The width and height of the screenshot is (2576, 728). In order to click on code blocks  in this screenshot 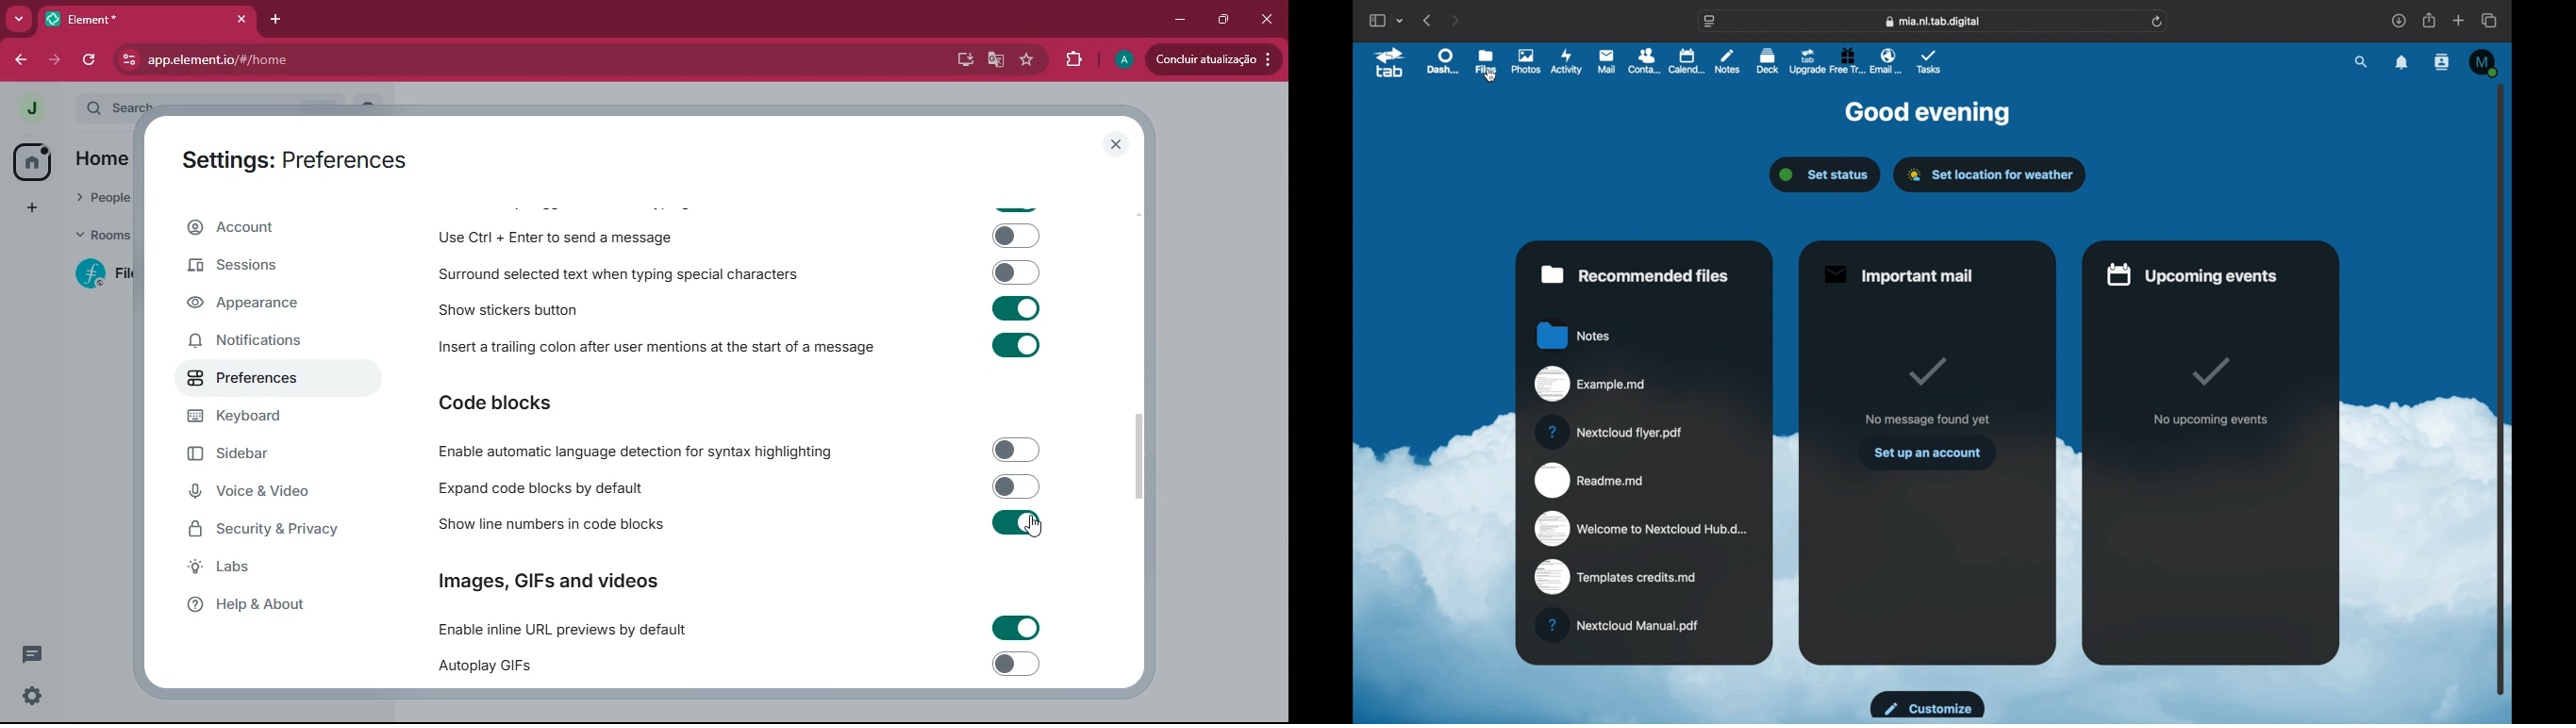, I will do `click(508, 404)`.